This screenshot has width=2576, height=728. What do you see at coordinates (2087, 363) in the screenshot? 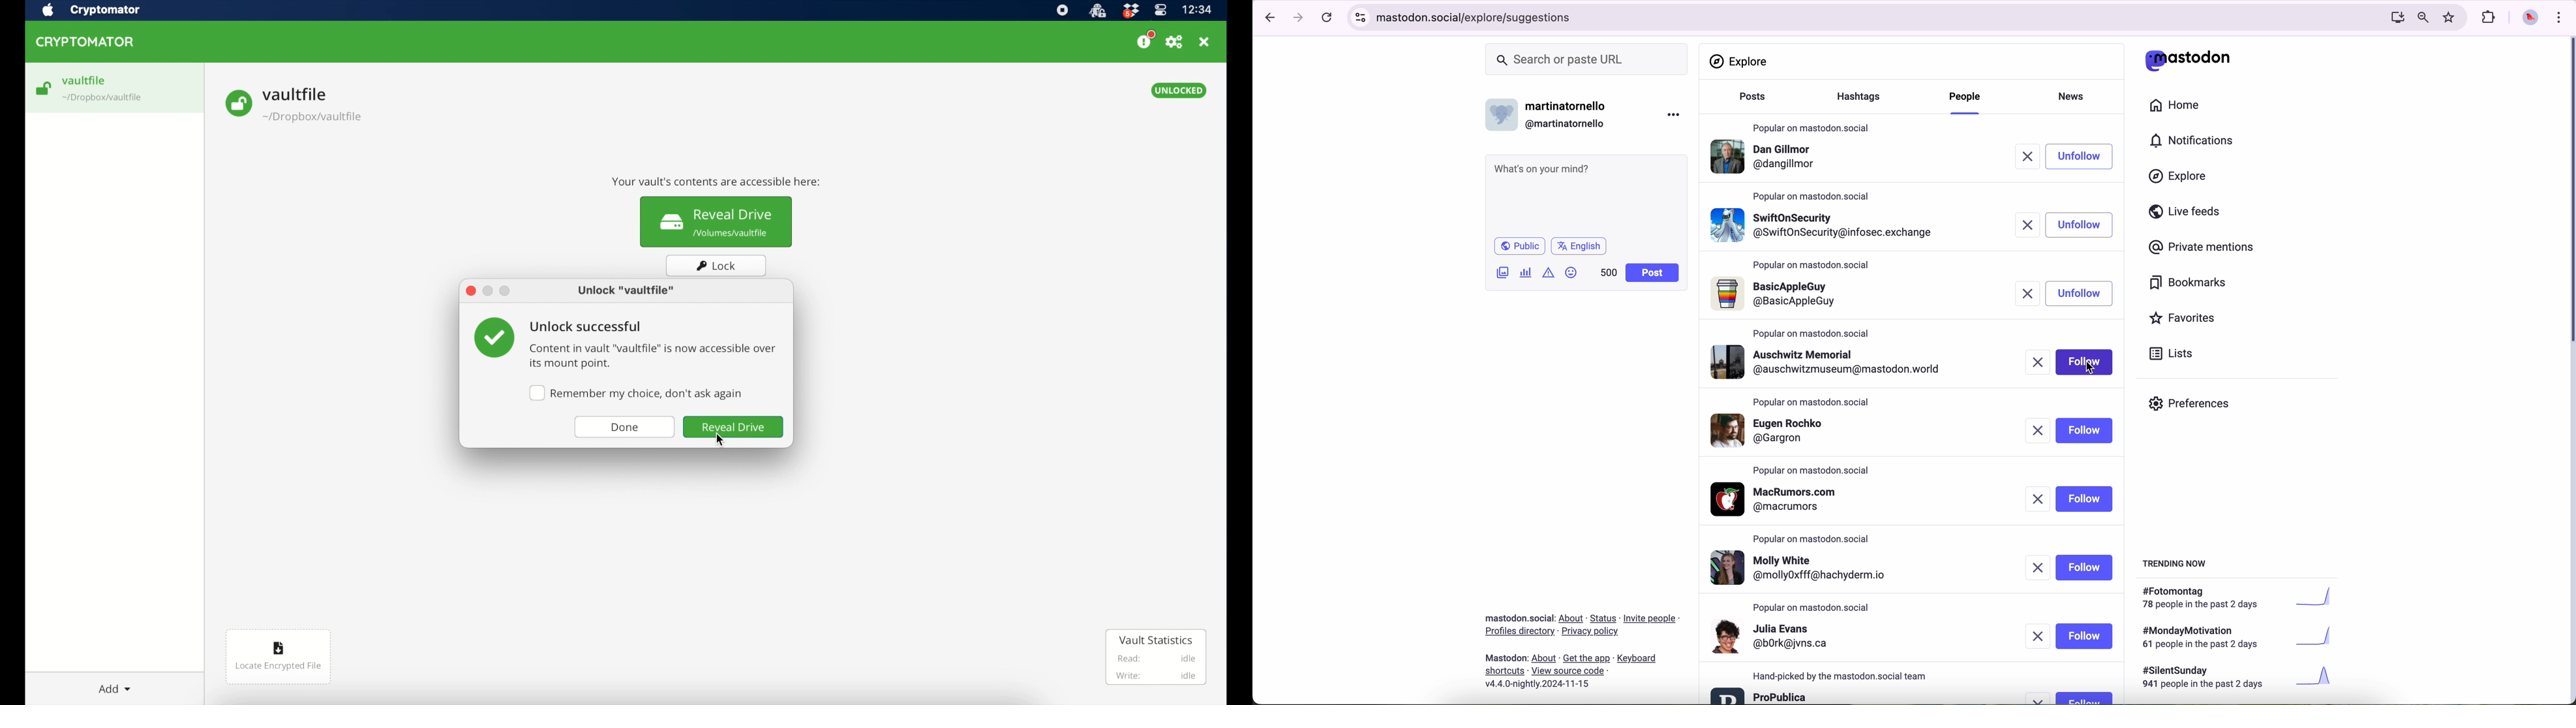
I see `click on follow` at bounding box center [2087, 363].